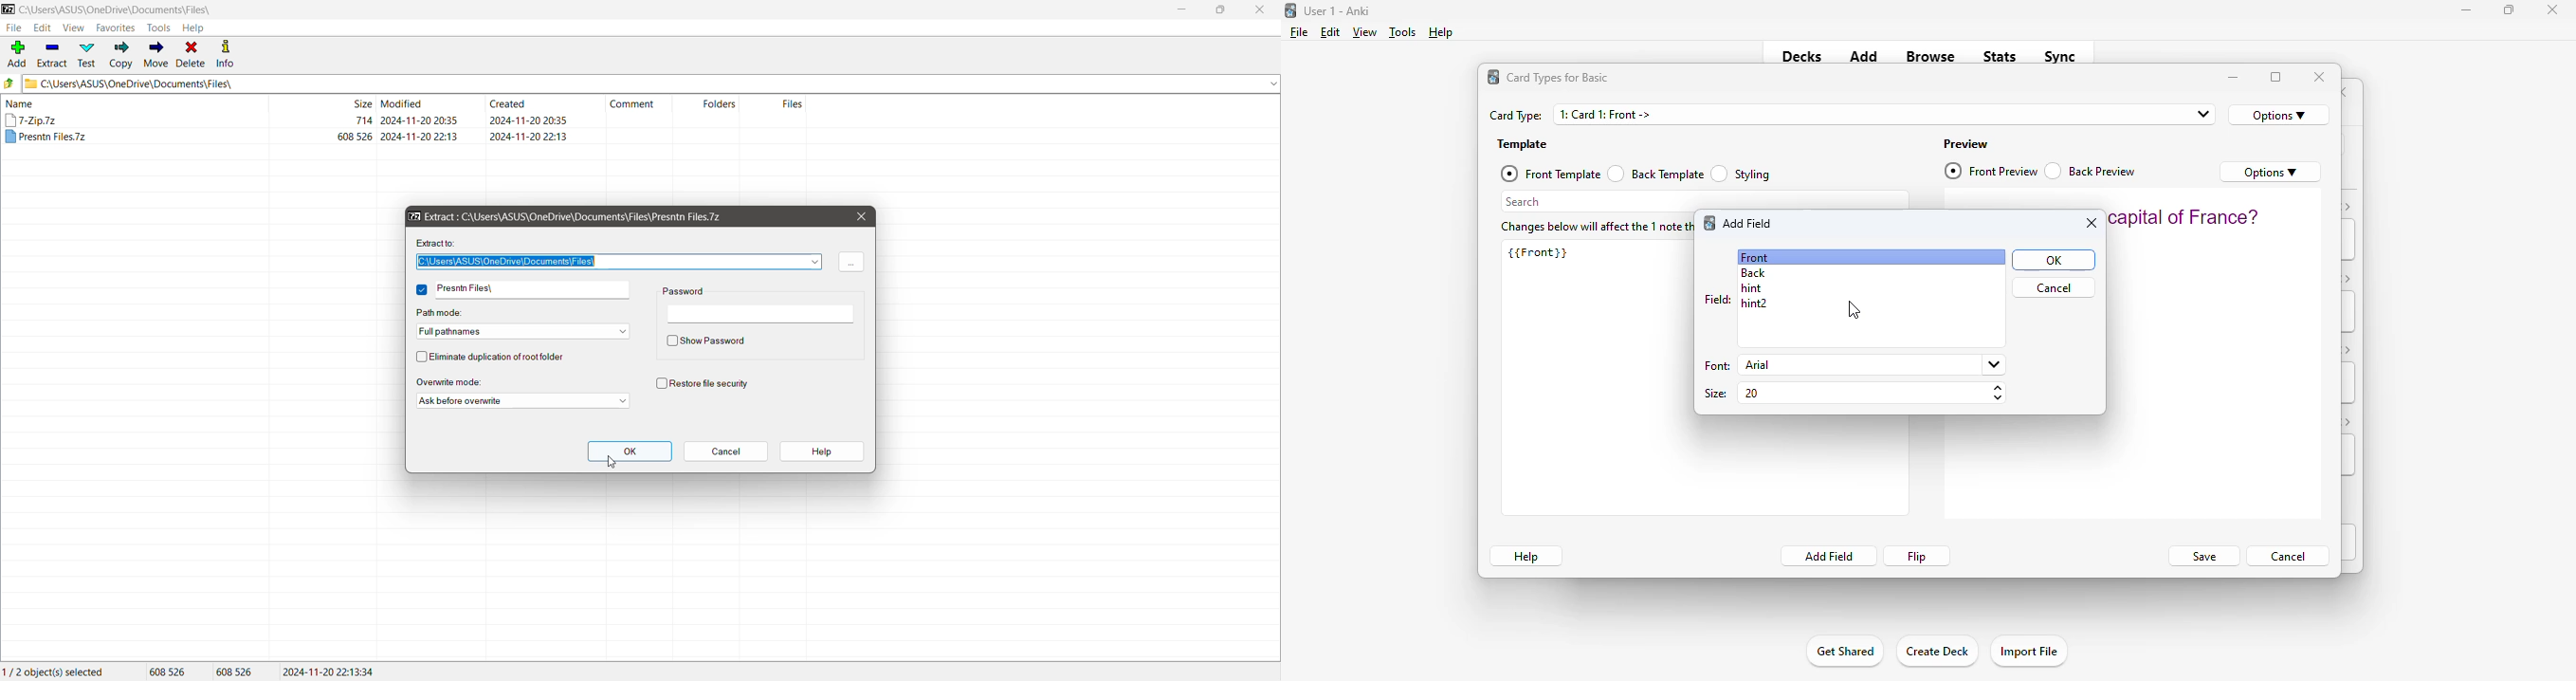  What do you see at coordinates (523, 401) in the screenshot?
I see `ask before Overwrite` at bounding box center [523, 401].